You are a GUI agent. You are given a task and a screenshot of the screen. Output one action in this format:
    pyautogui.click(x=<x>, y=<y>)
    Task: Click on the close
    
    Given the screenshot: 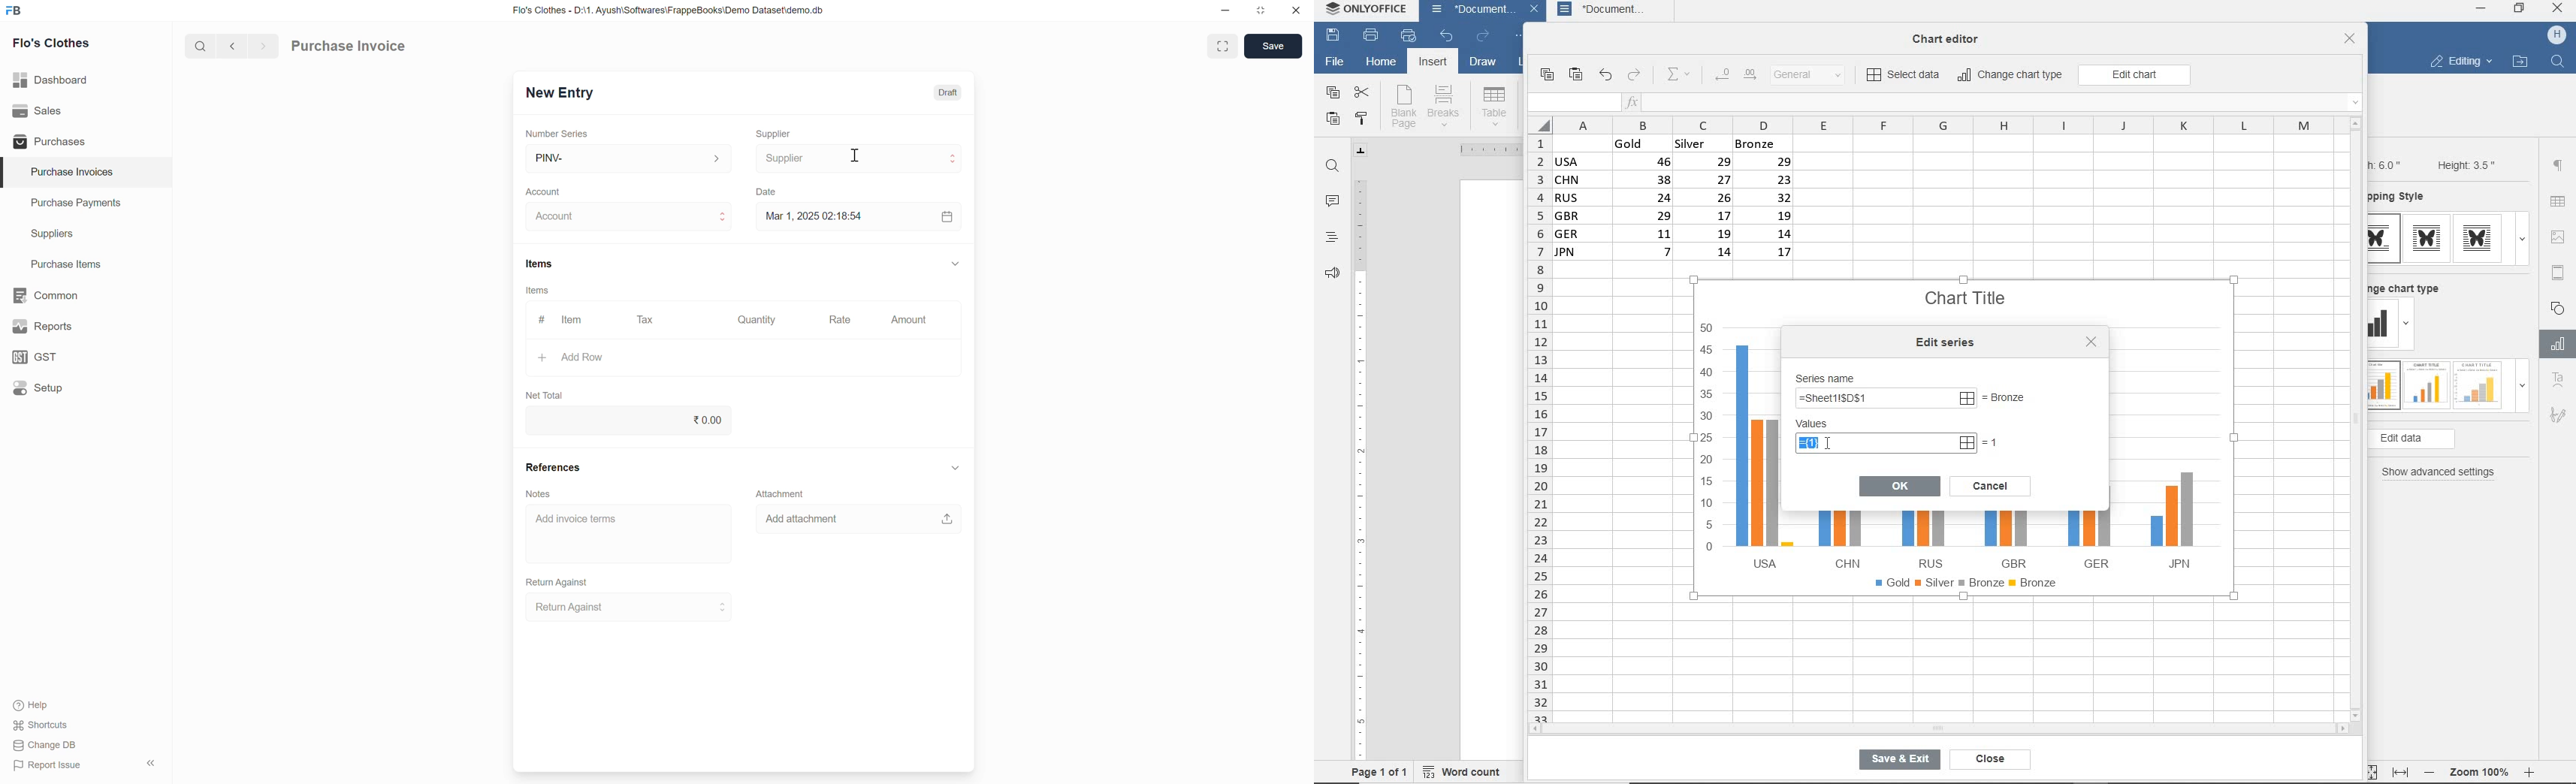 What is the action you would take?
    pyautogui.click(x=2350, y=40)
    